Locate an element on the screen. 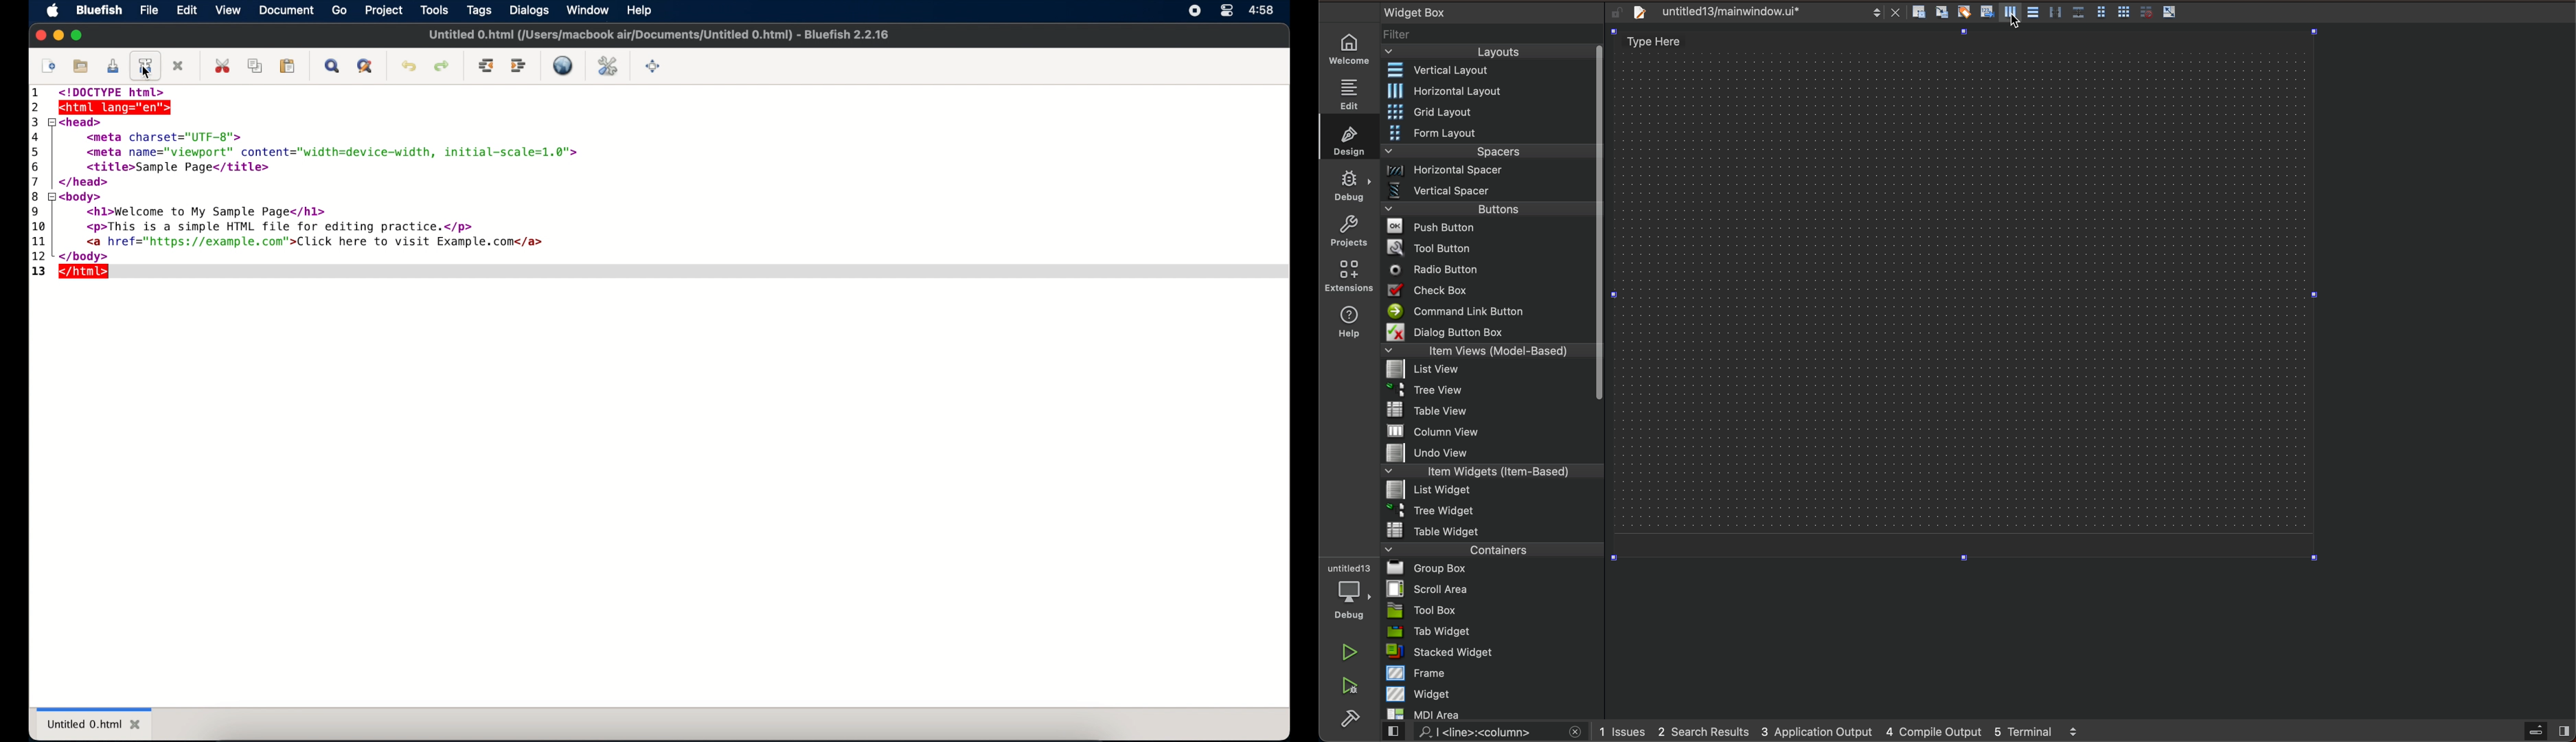 This screenshot has height=756, width=2576. items view is located at coordinates (1489, 350).